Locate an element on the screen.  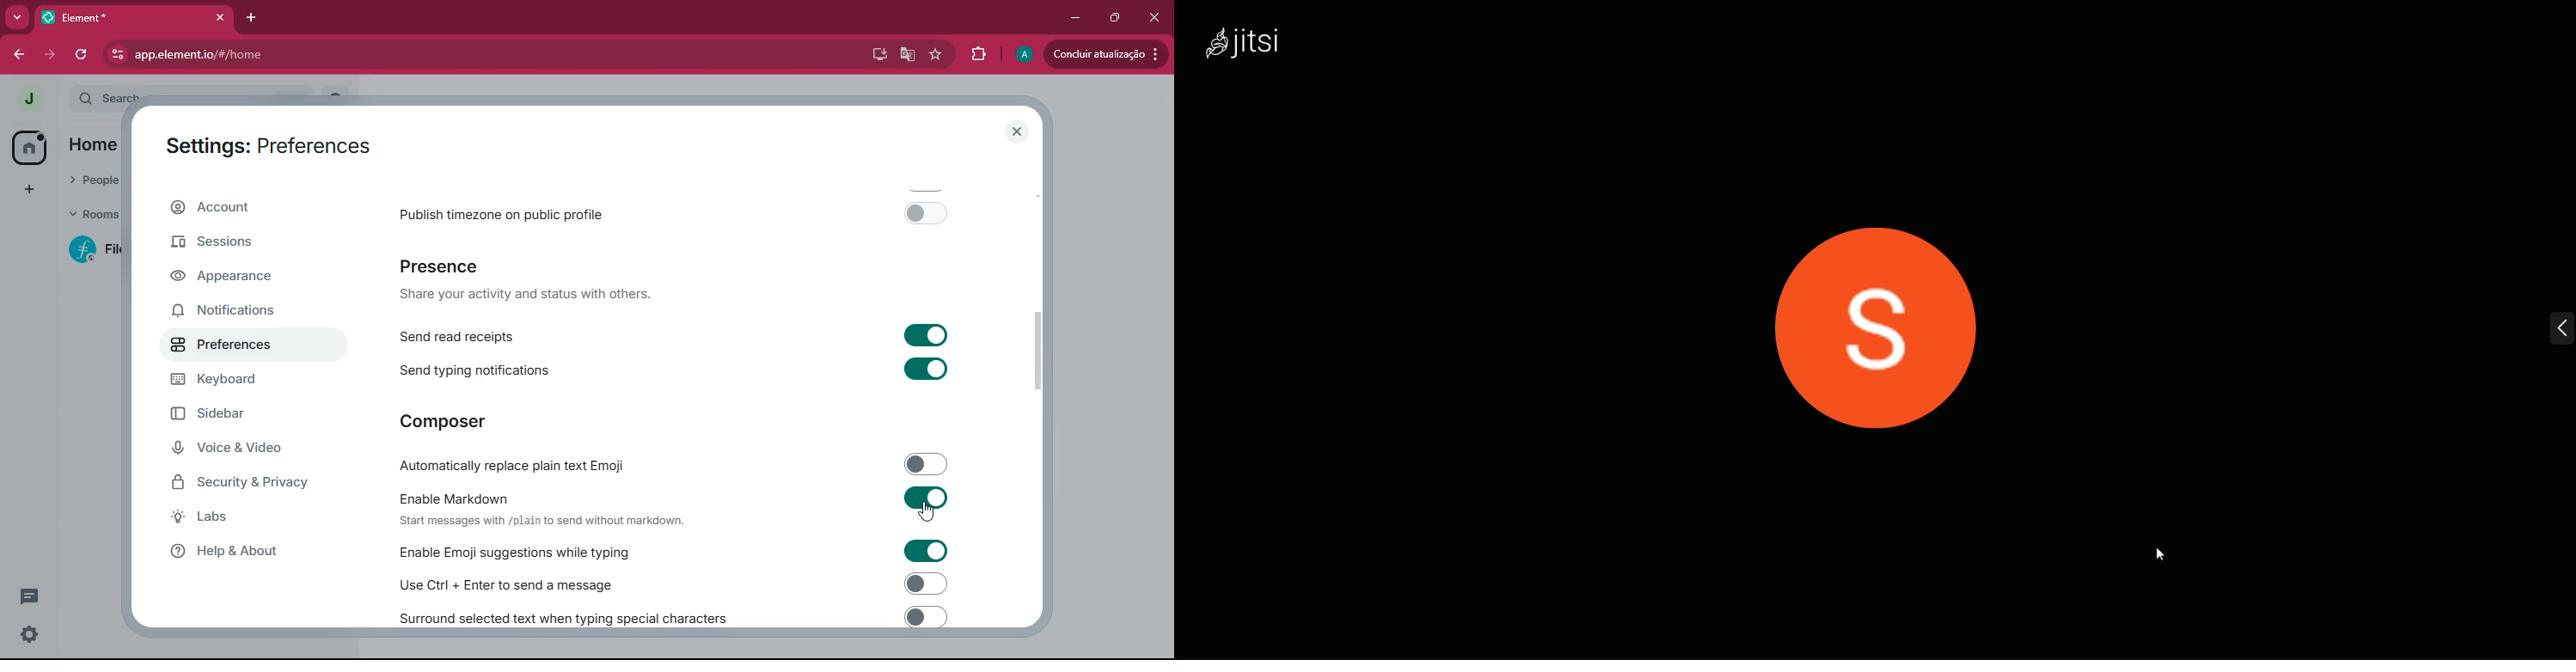
account is located at coordinates (238, 211).